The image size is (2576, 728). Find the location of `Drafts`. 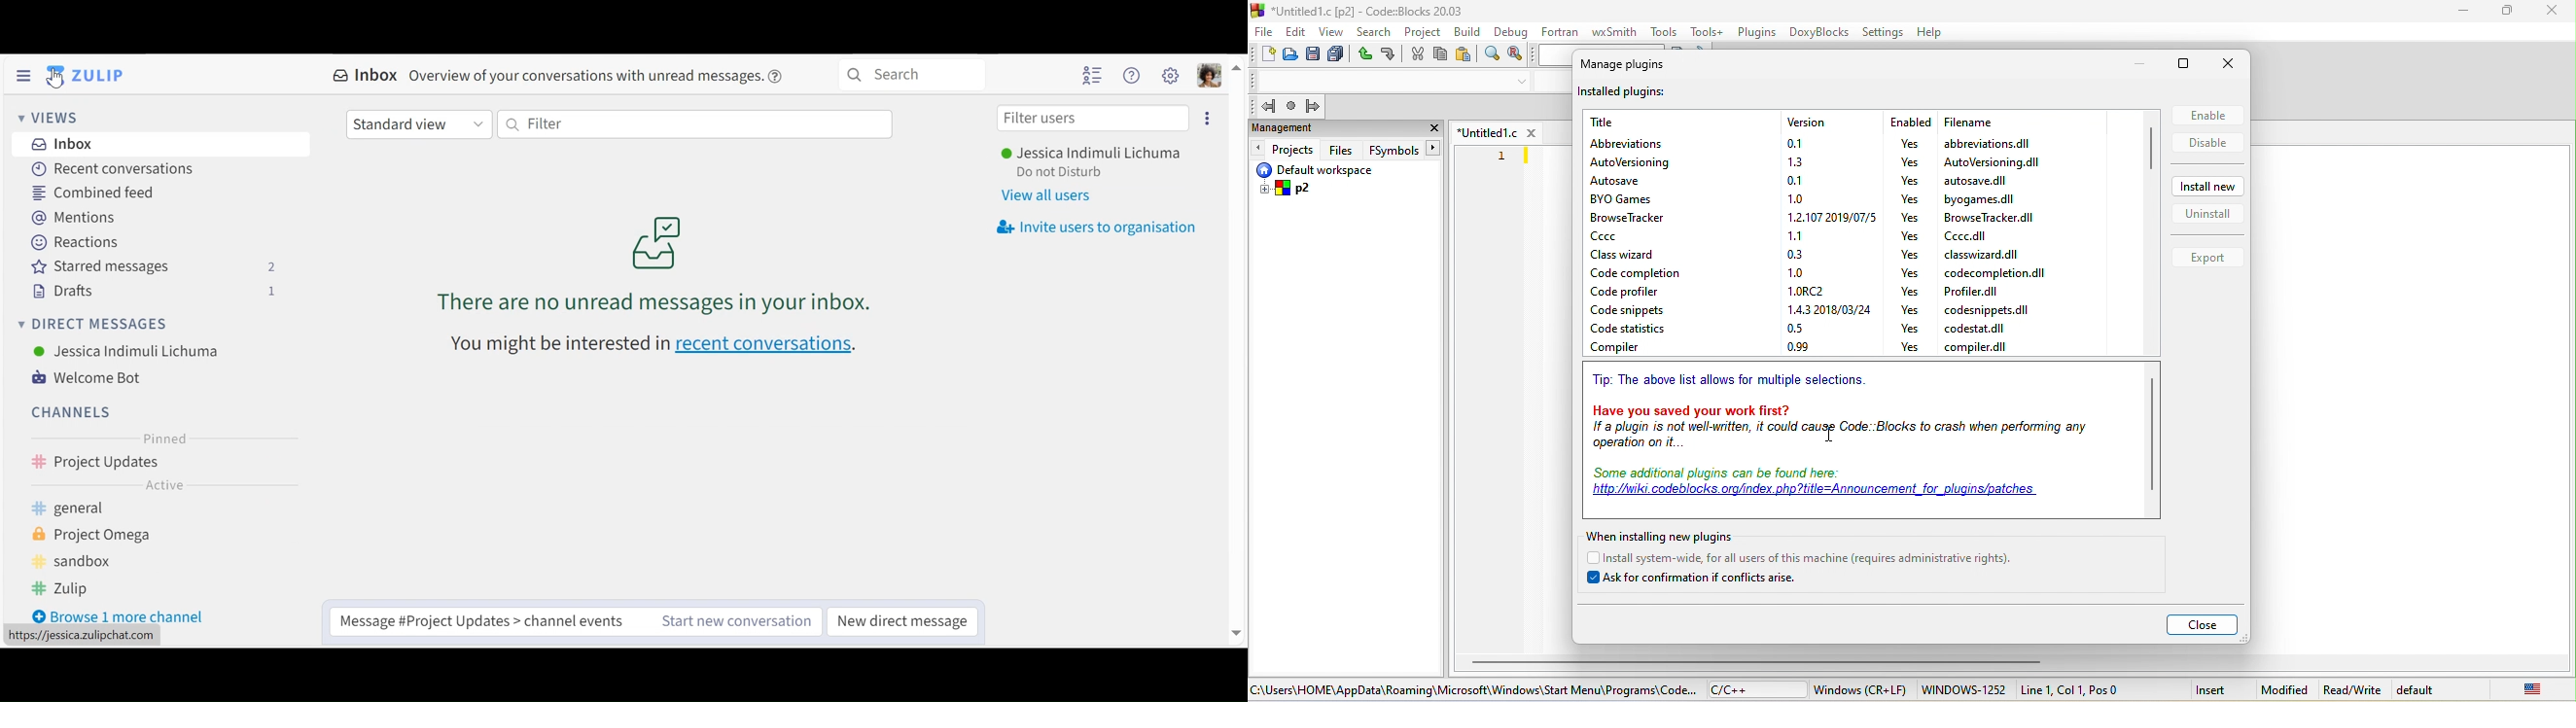

Drafts is located at coordinates (153, 291).